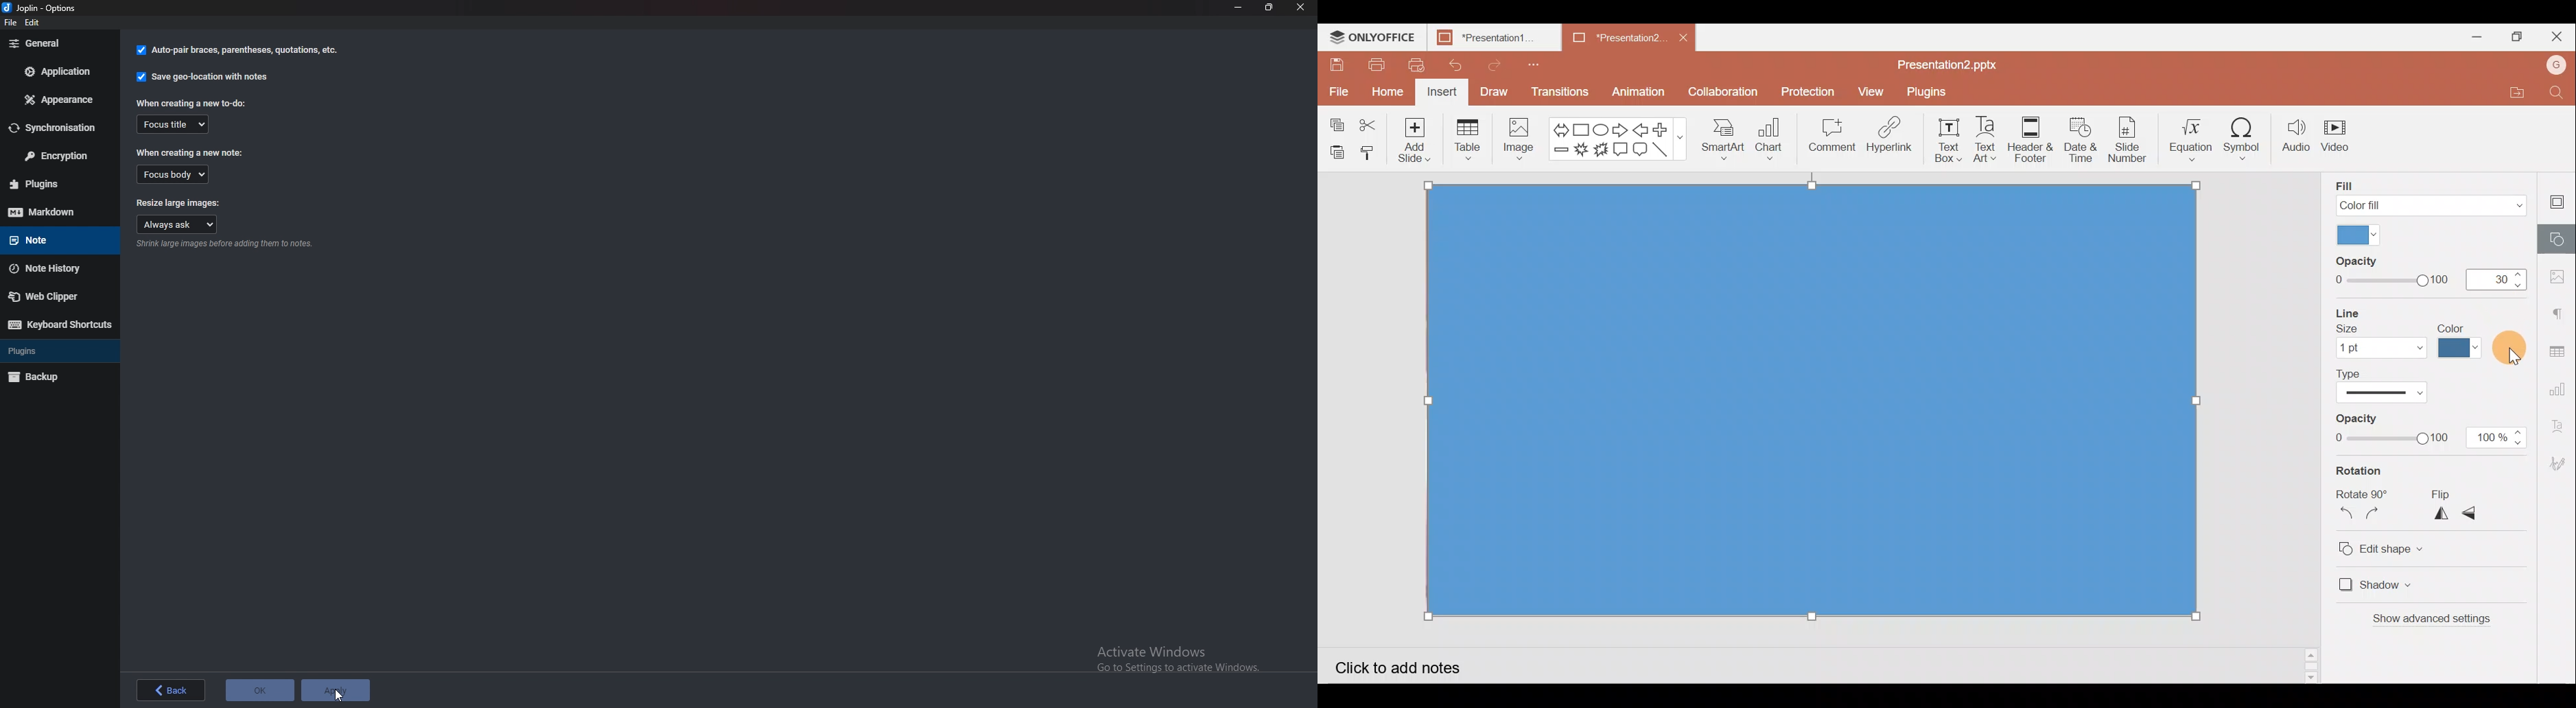 The image size is (2576, 728). Describe the element at coordinates (55, 350) in the screenshot. I see `Plugins` at that location.